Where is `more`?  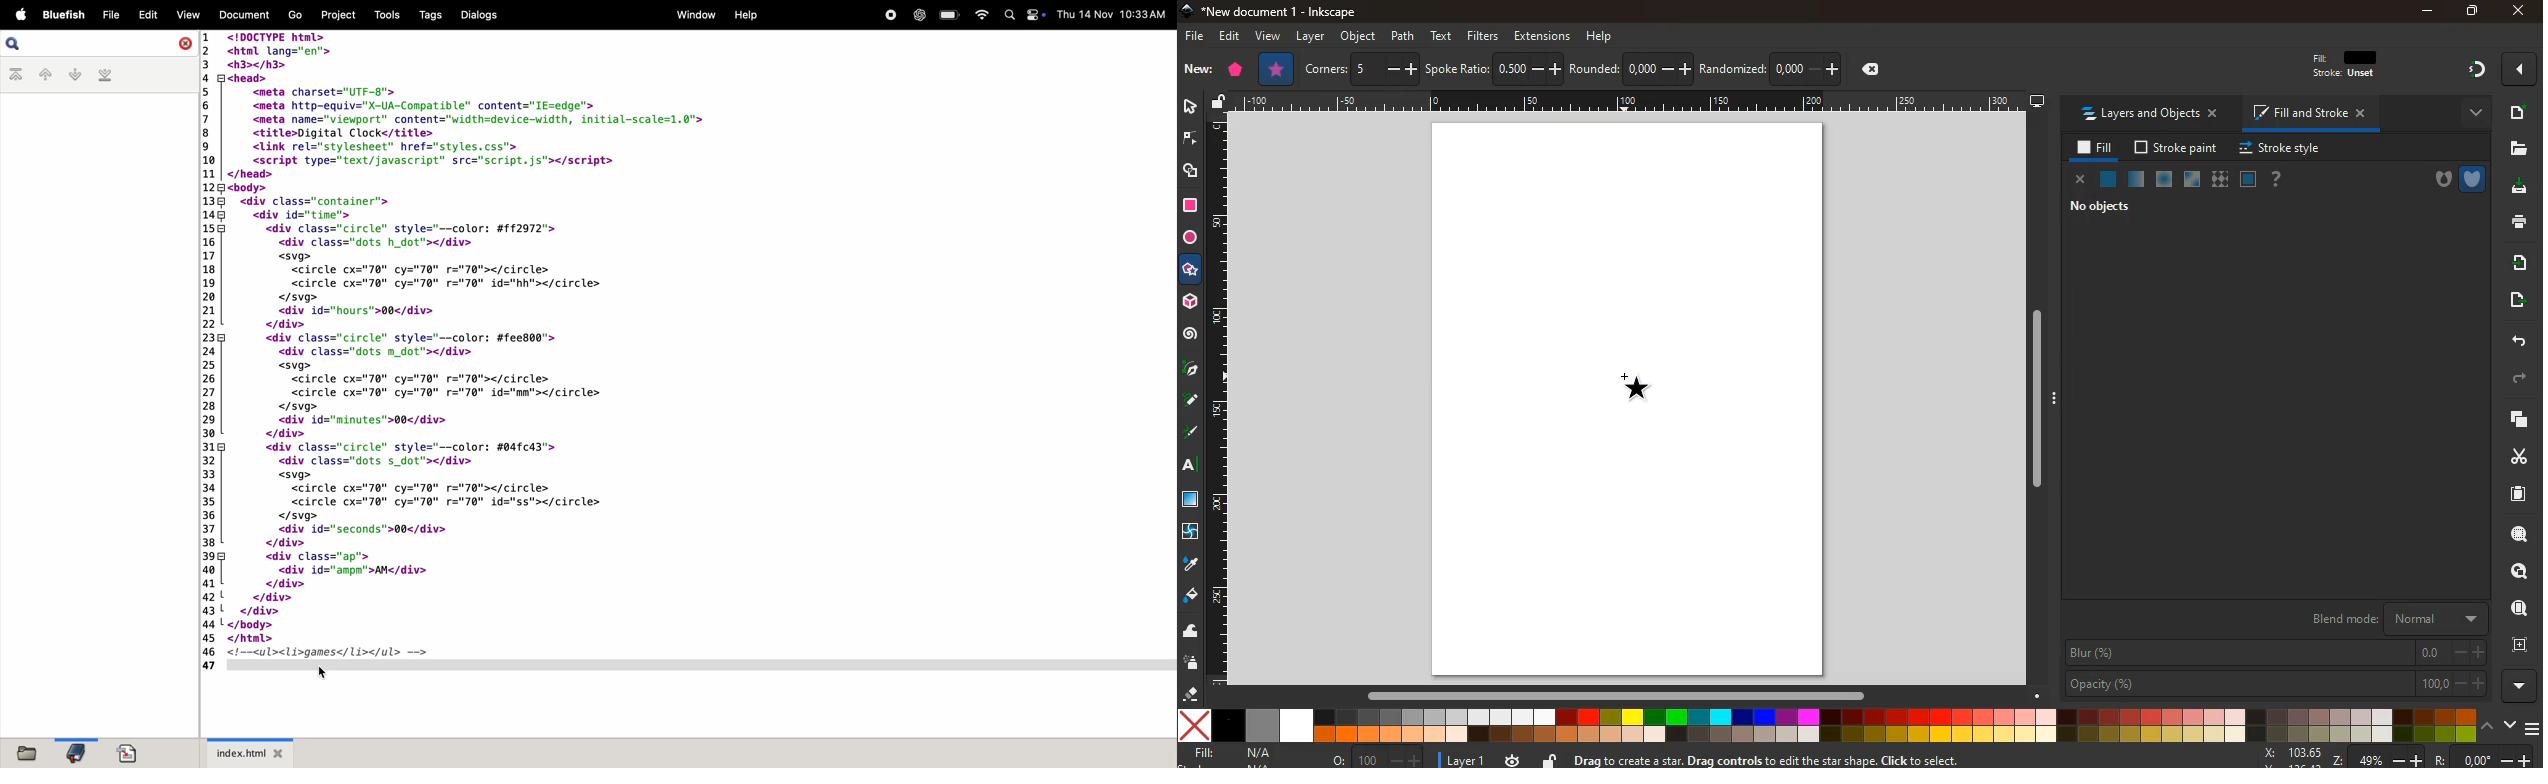
more is located at coordinates (2517, 71).